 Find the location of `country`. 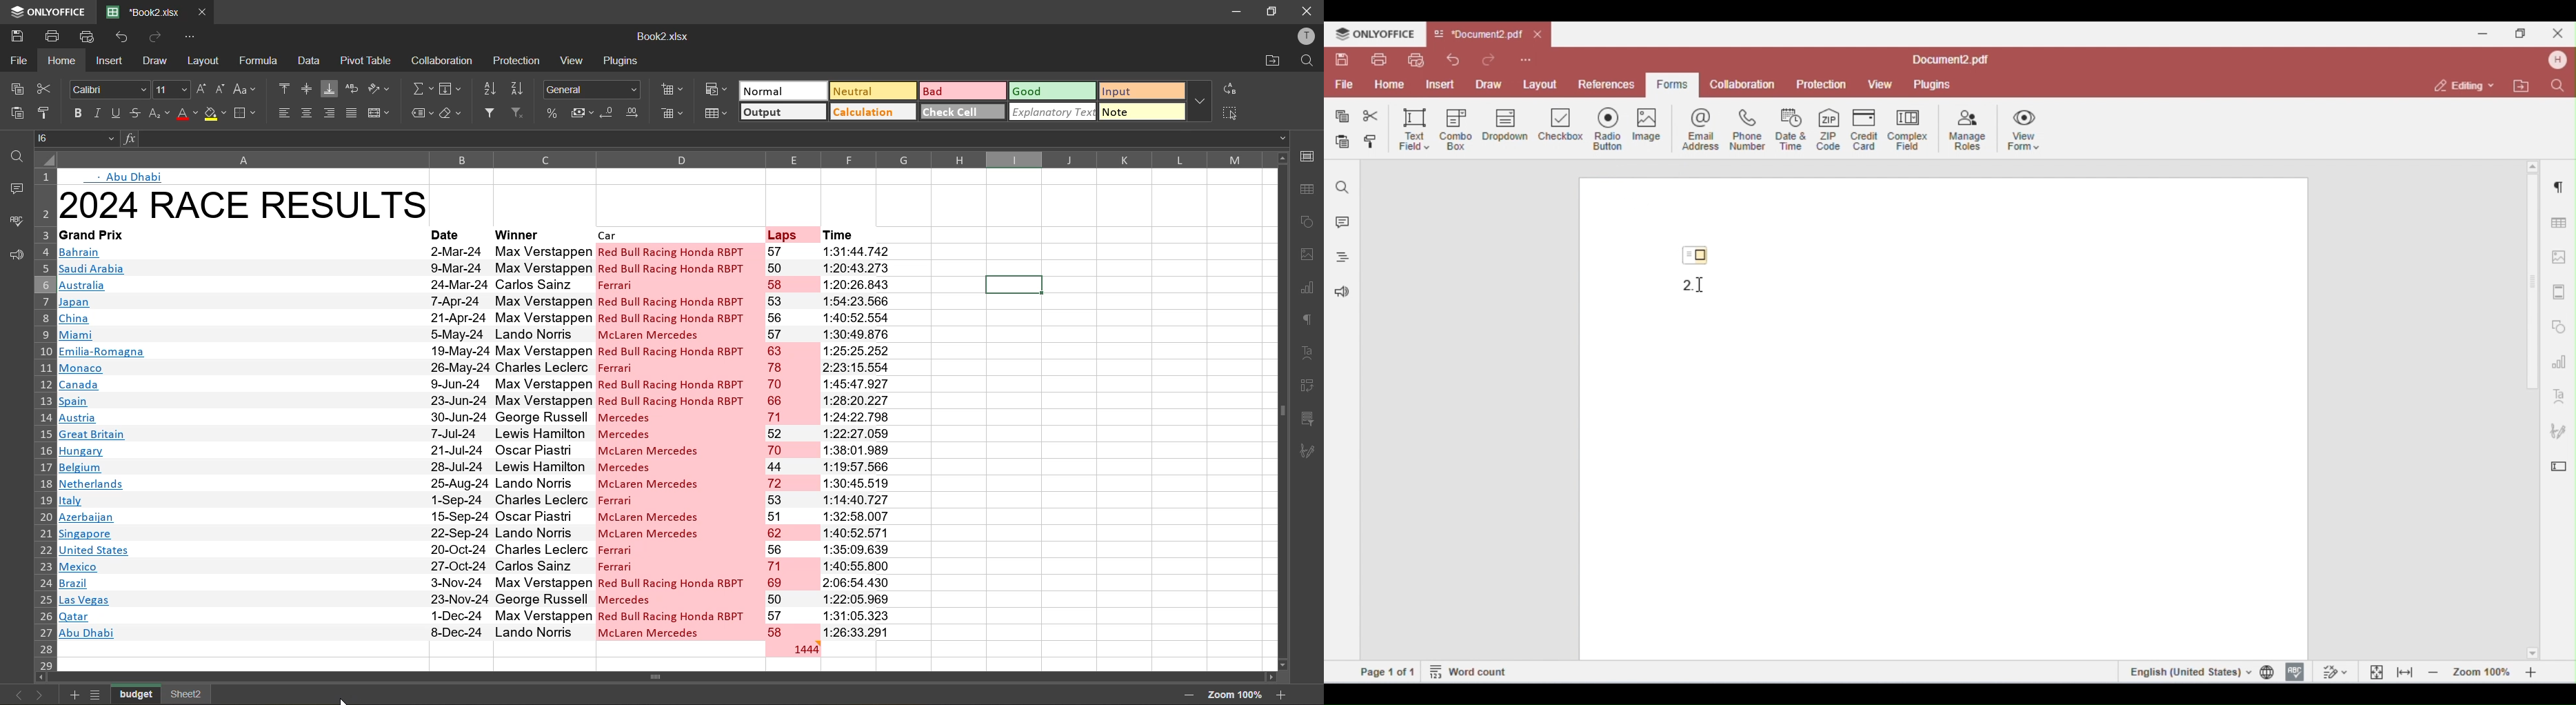

country is located at coordinates (240, 441).